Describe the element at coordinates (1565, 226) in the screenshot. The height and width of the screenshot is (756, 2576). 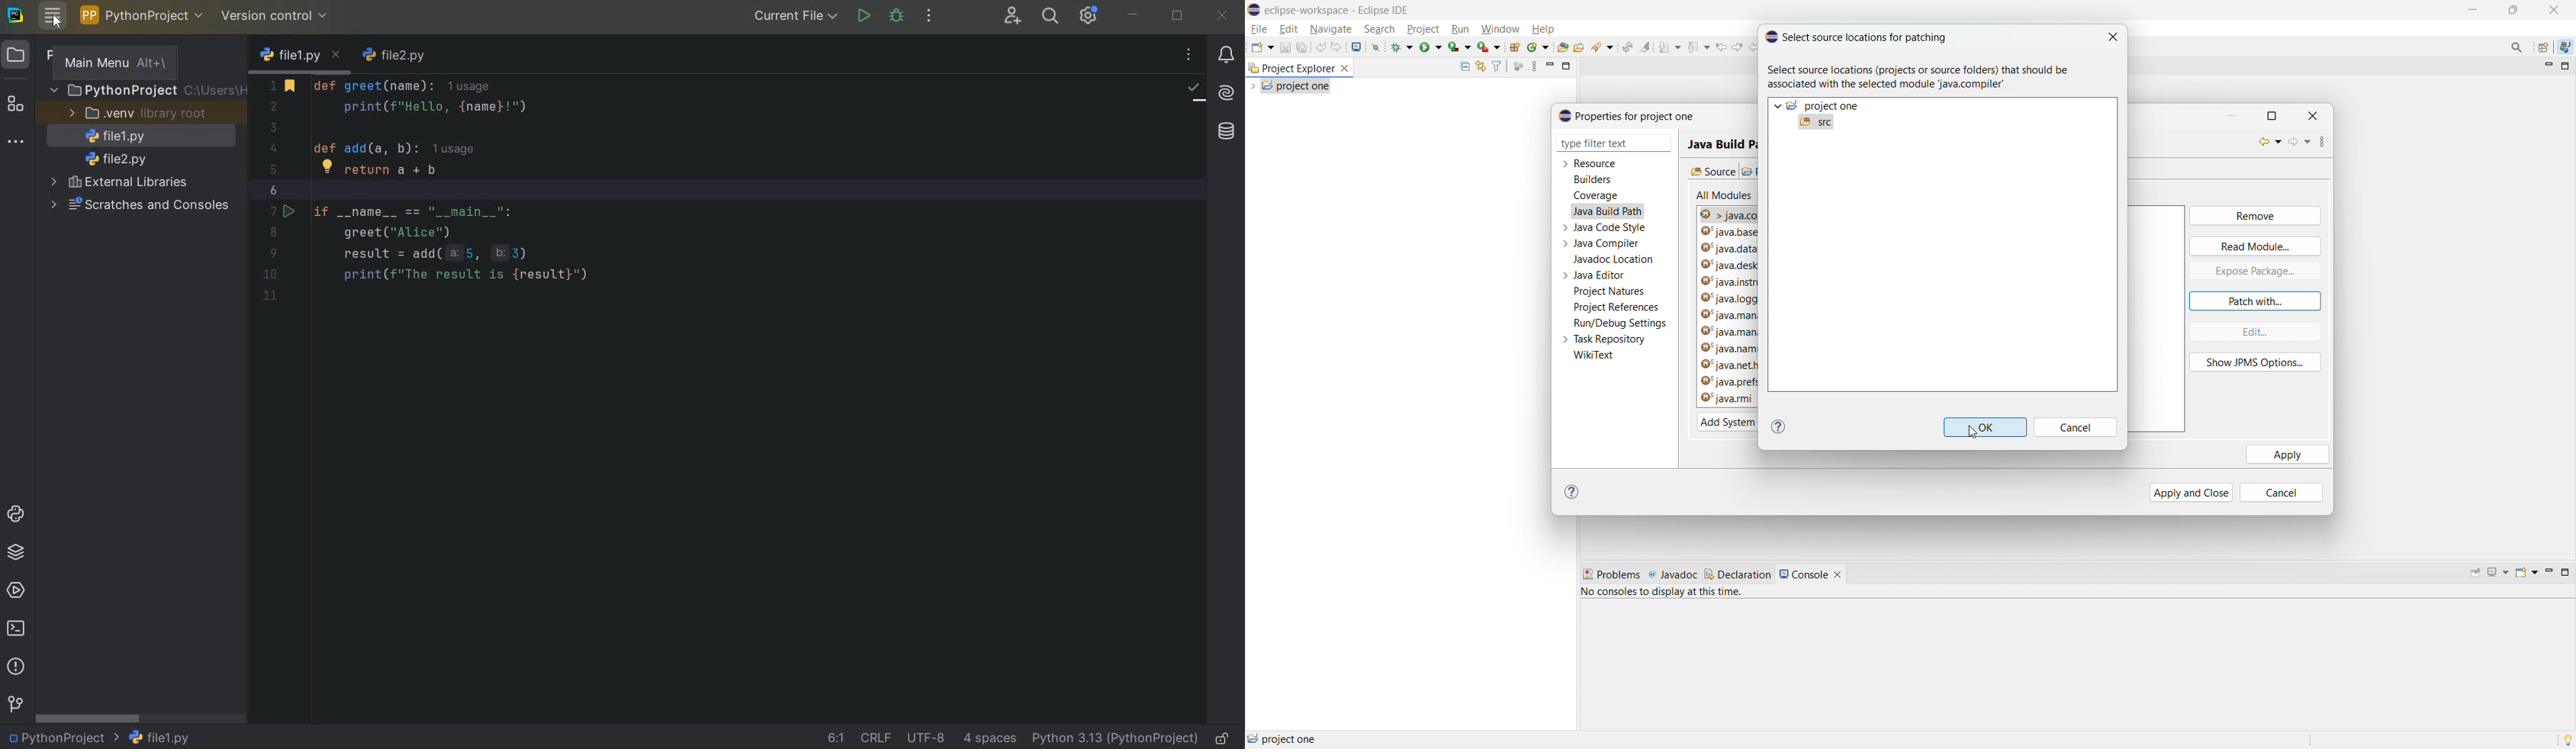
I see `expand java code style` at that location.